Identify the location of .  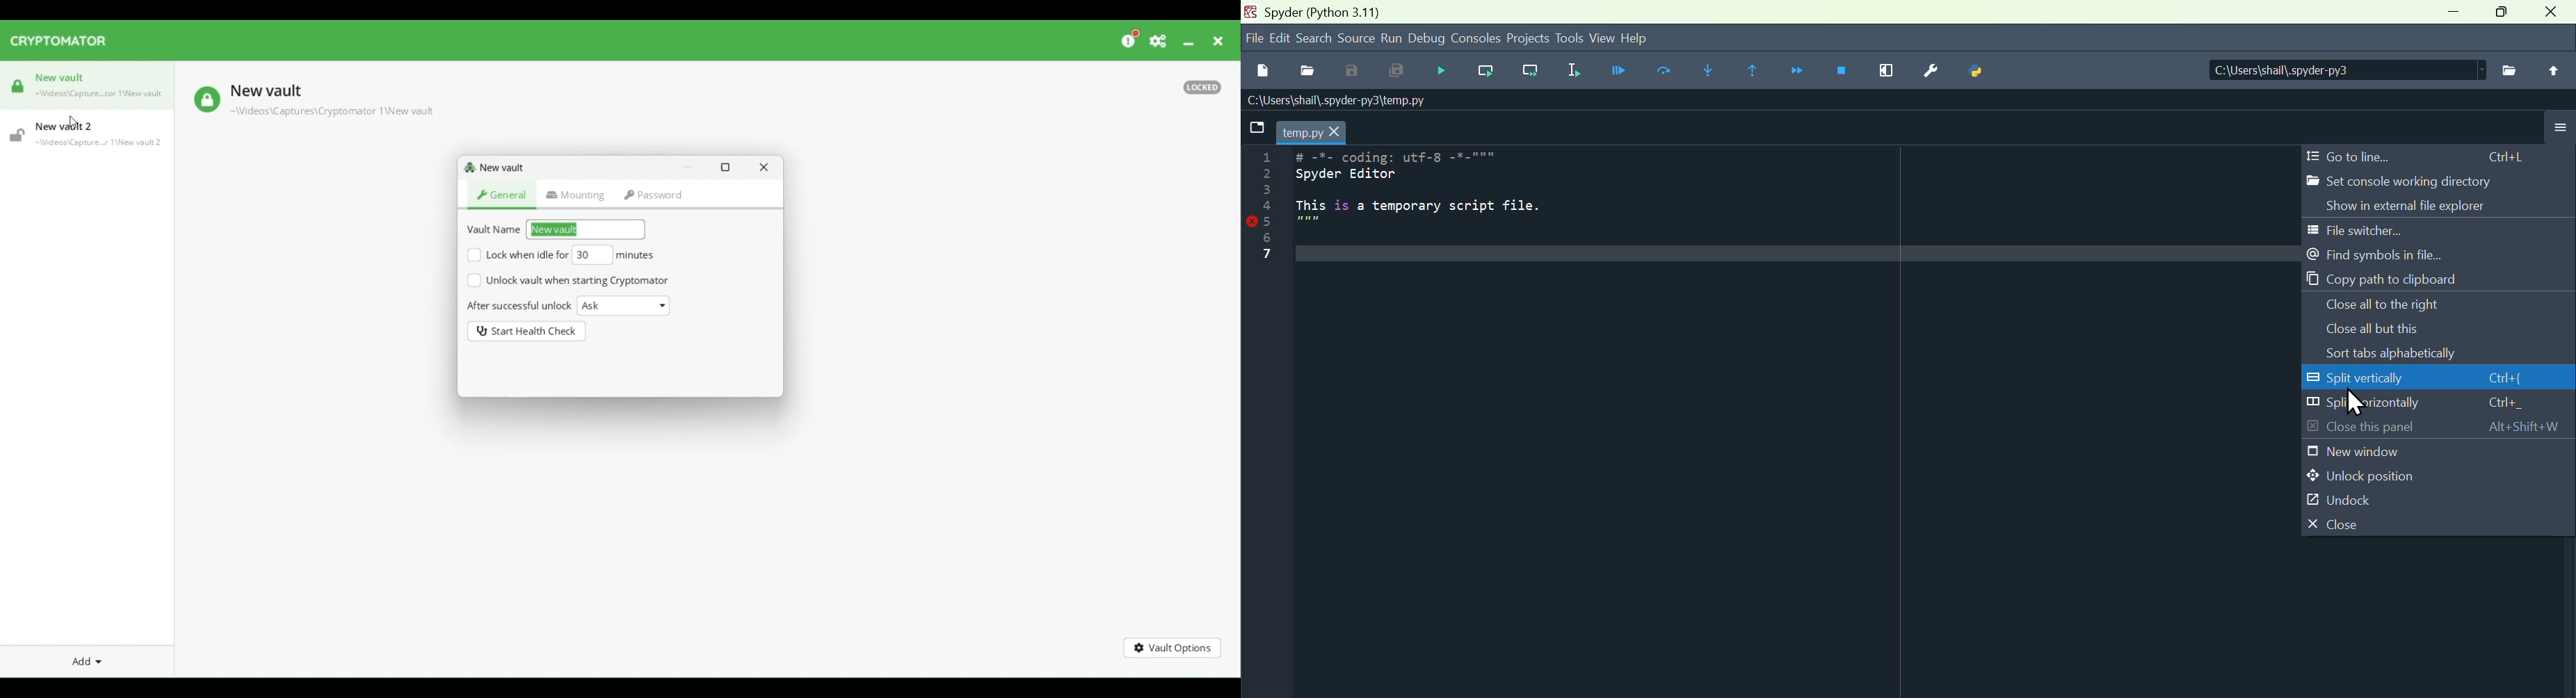
(1282, 38).